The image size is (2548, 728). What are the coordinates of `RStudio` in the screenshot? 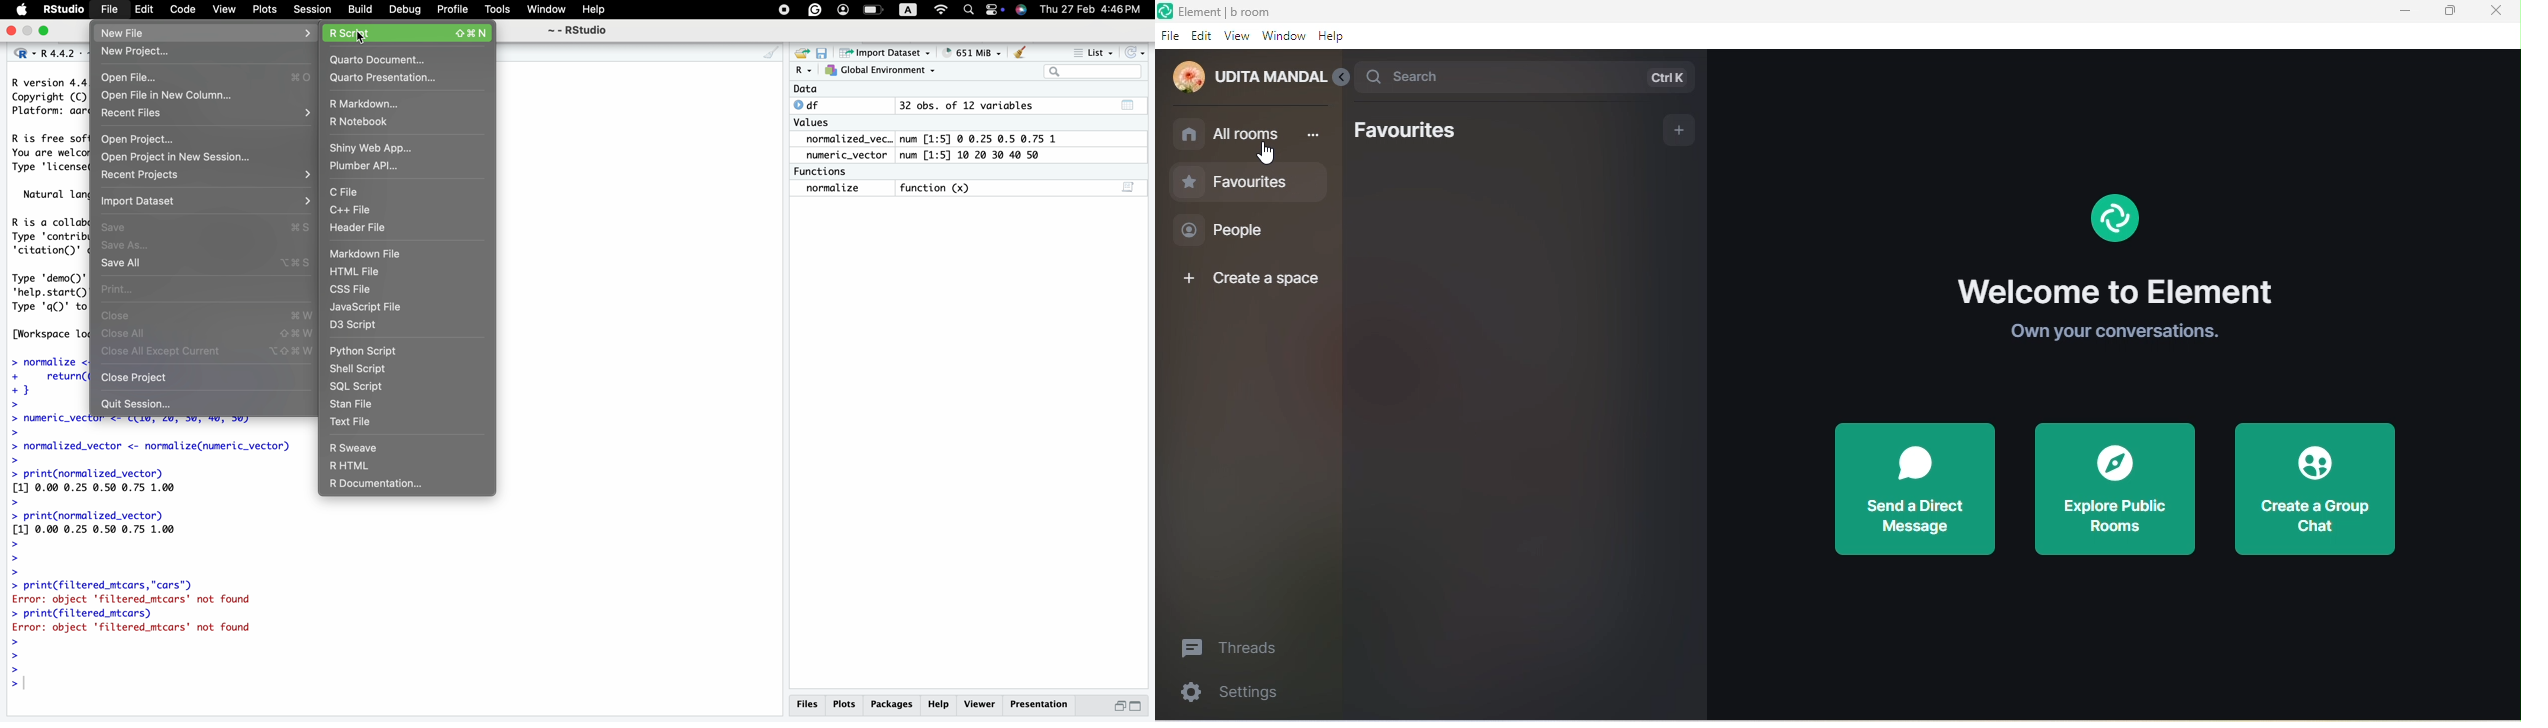 It's located at (65, 9).